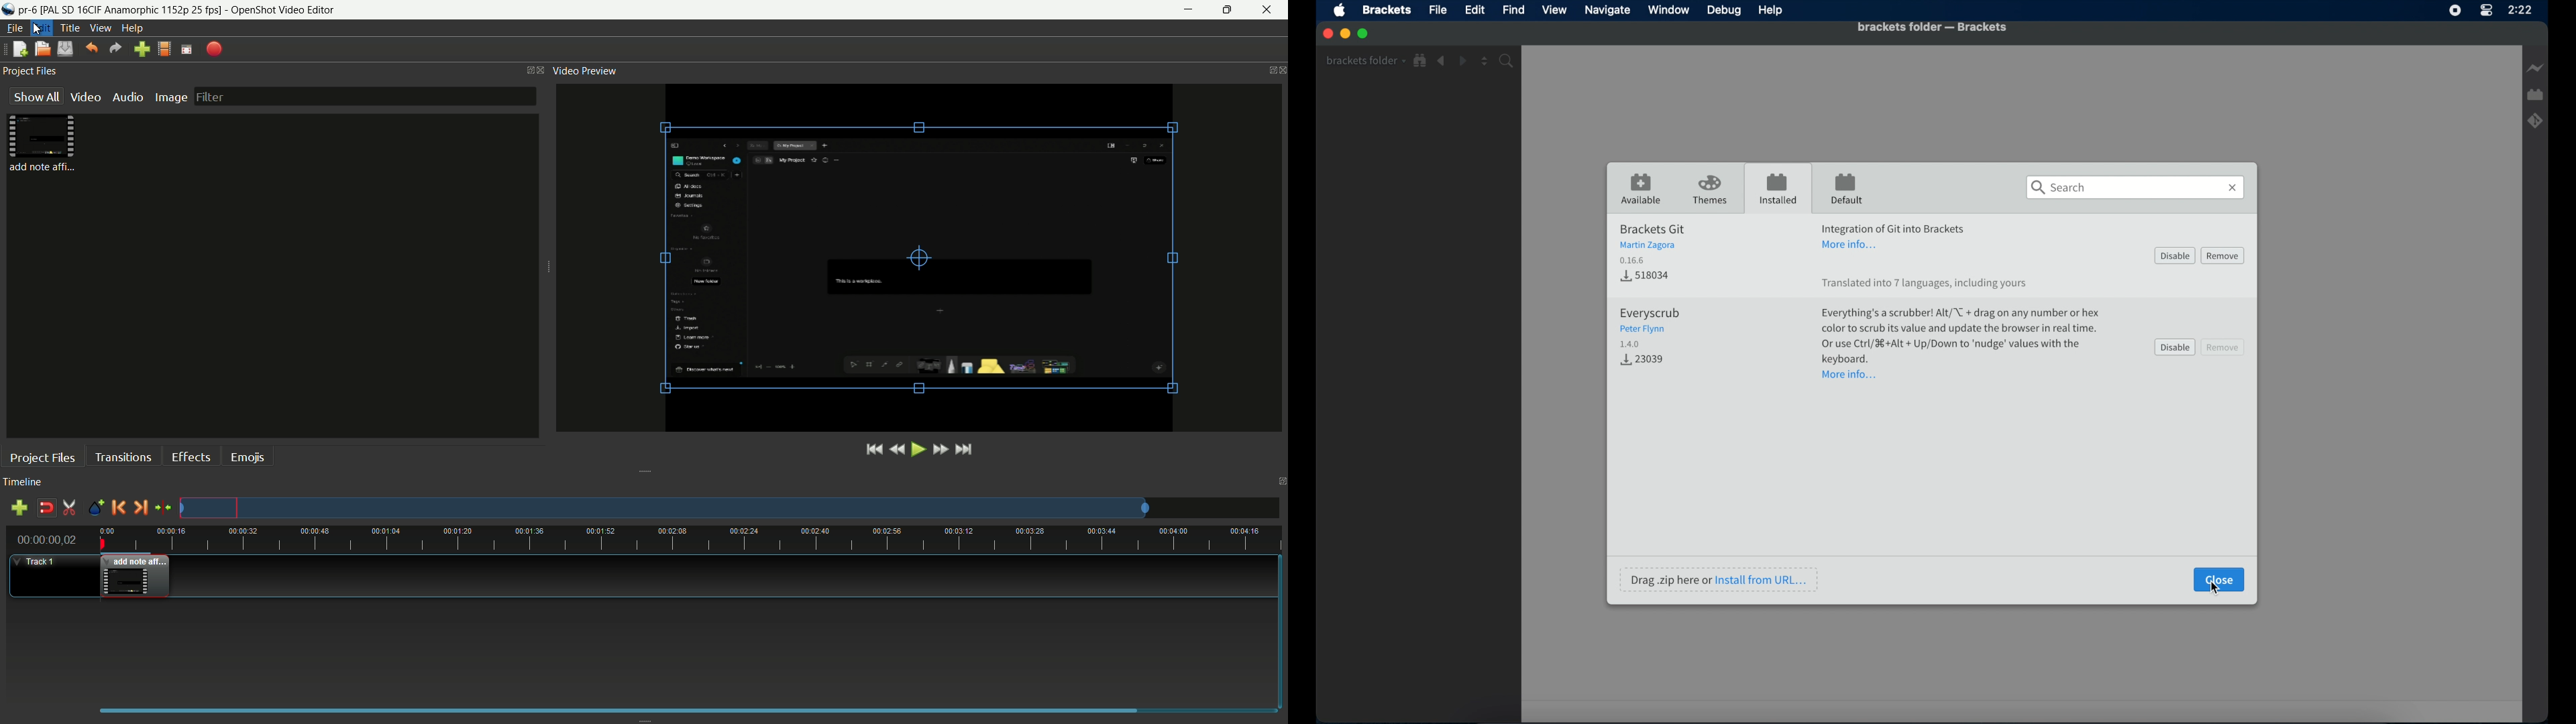 This screenshot has width=2576, height=728. What do you see at coordinates (2223, 255) in the screenshot?
I see `remove` at bounding box center [2223, 255].